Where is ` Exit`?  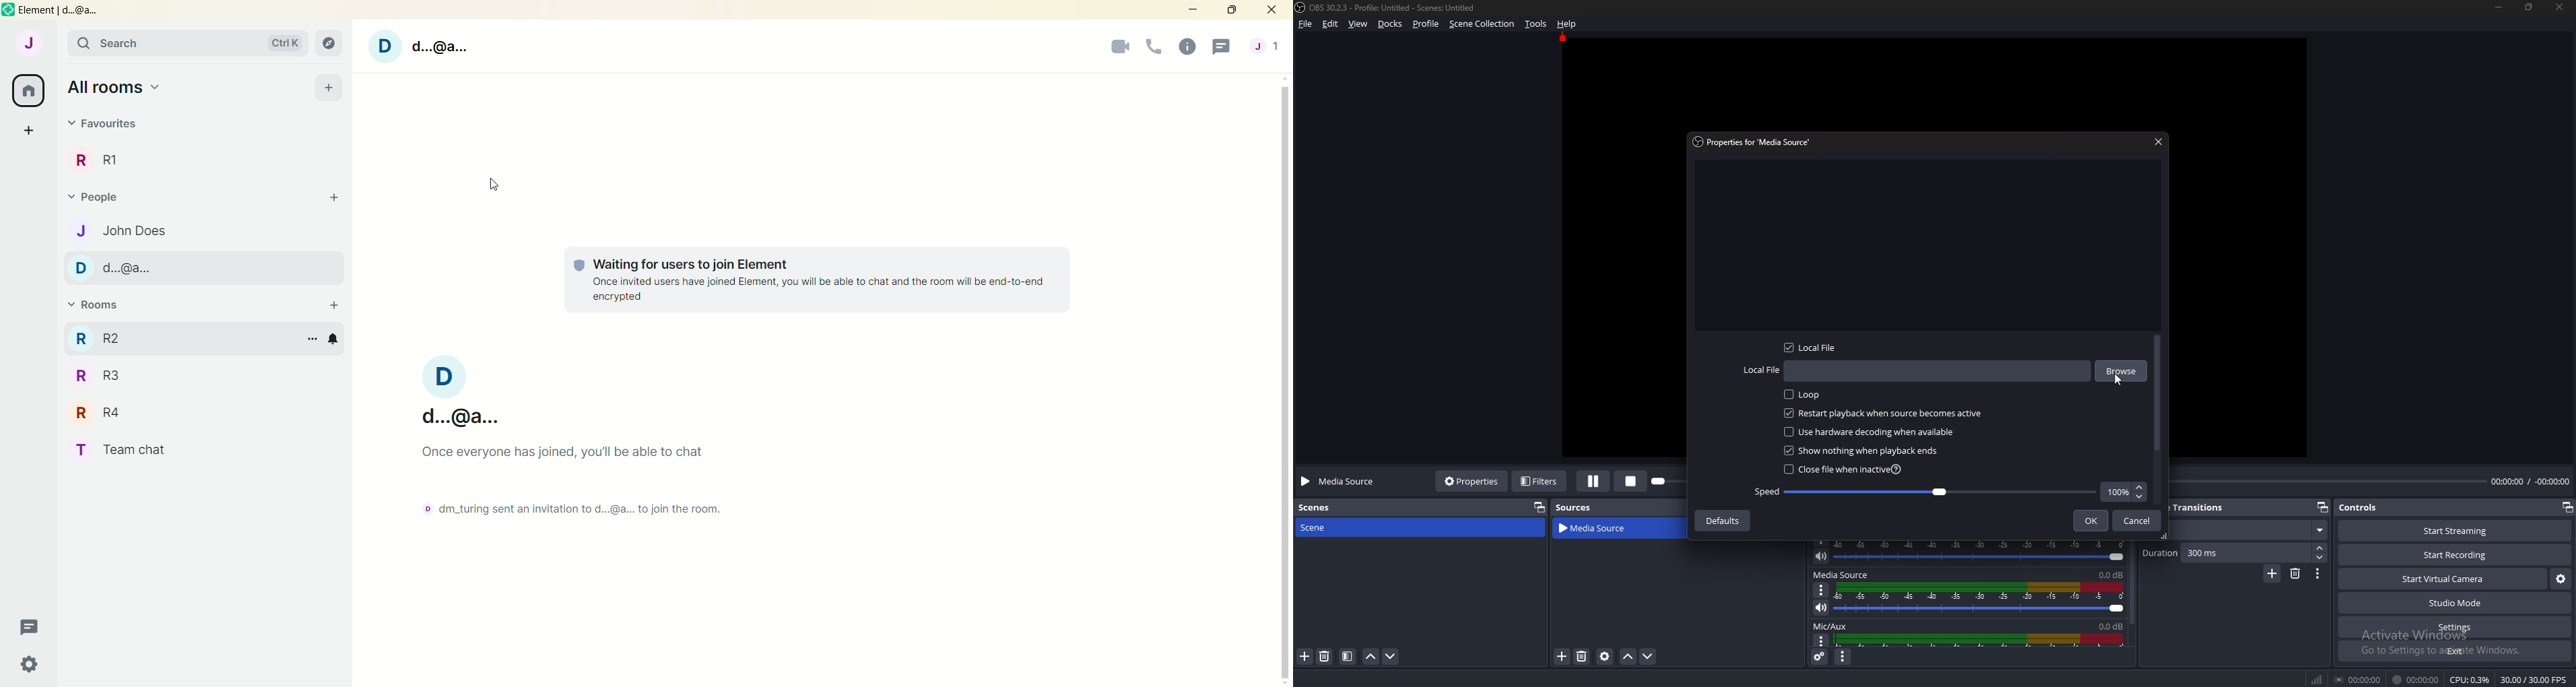
 Exit is located at coordinates (2456, 651).